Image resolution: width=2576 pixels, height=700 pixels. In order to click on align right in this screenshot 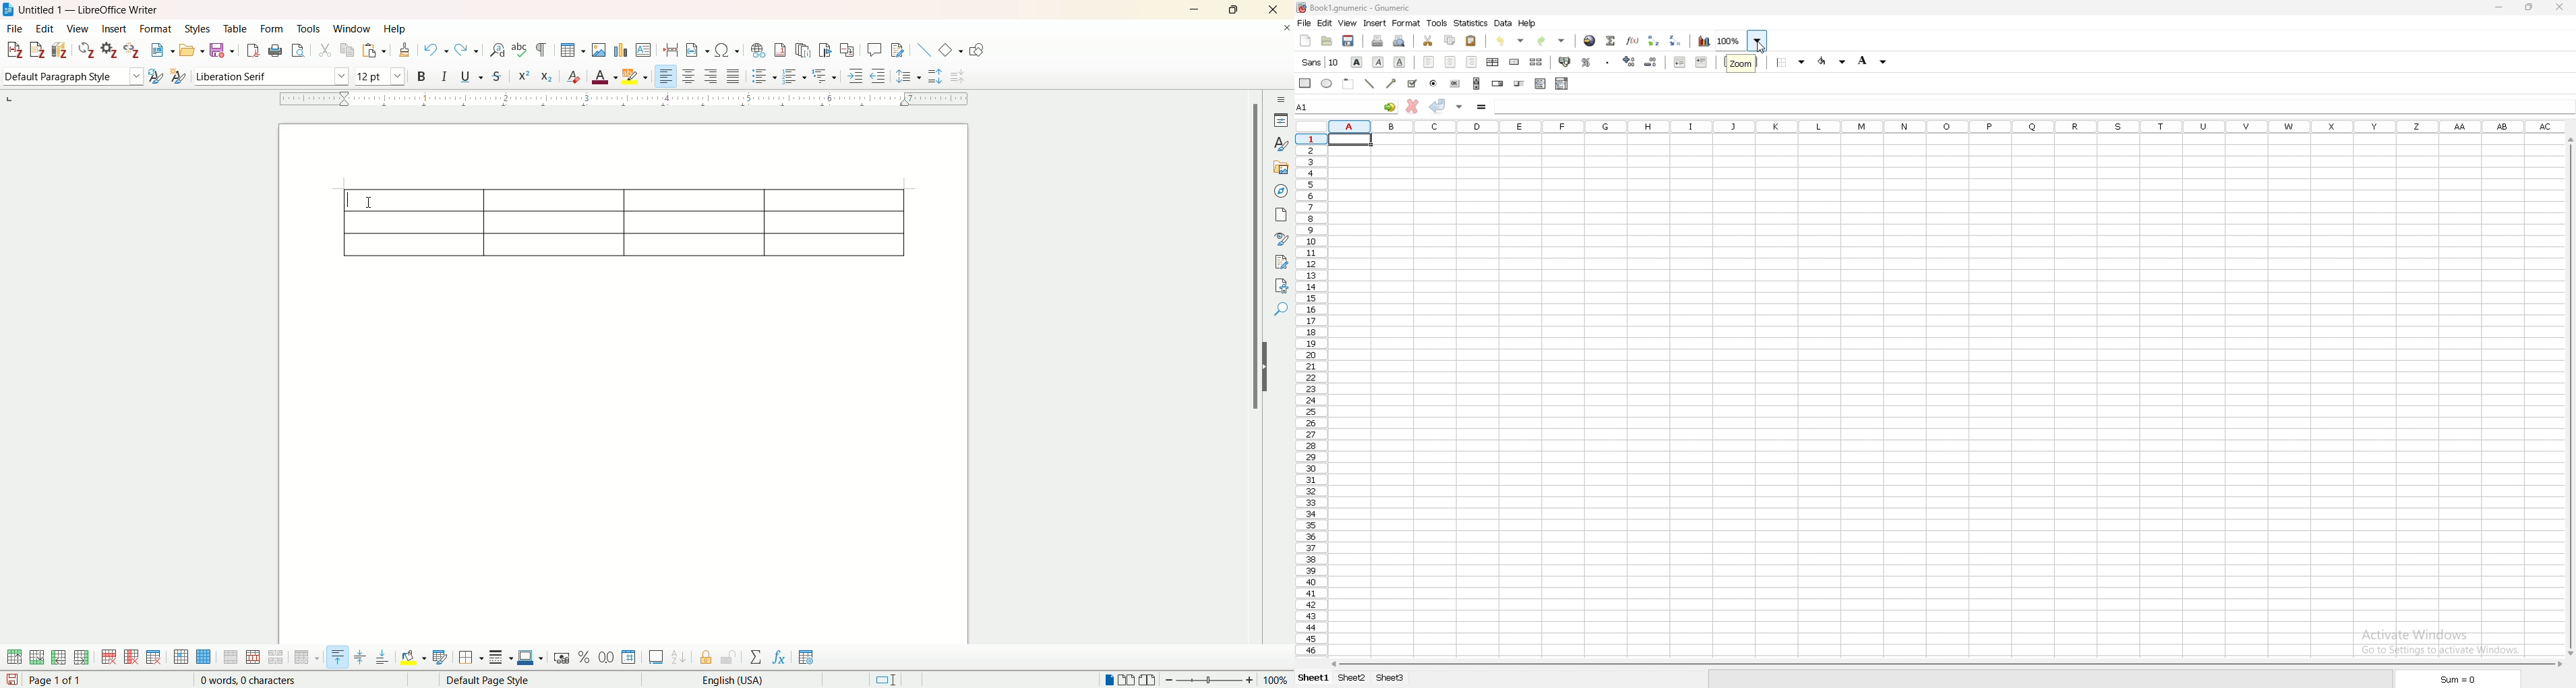, I will do `click(711, 77)`.